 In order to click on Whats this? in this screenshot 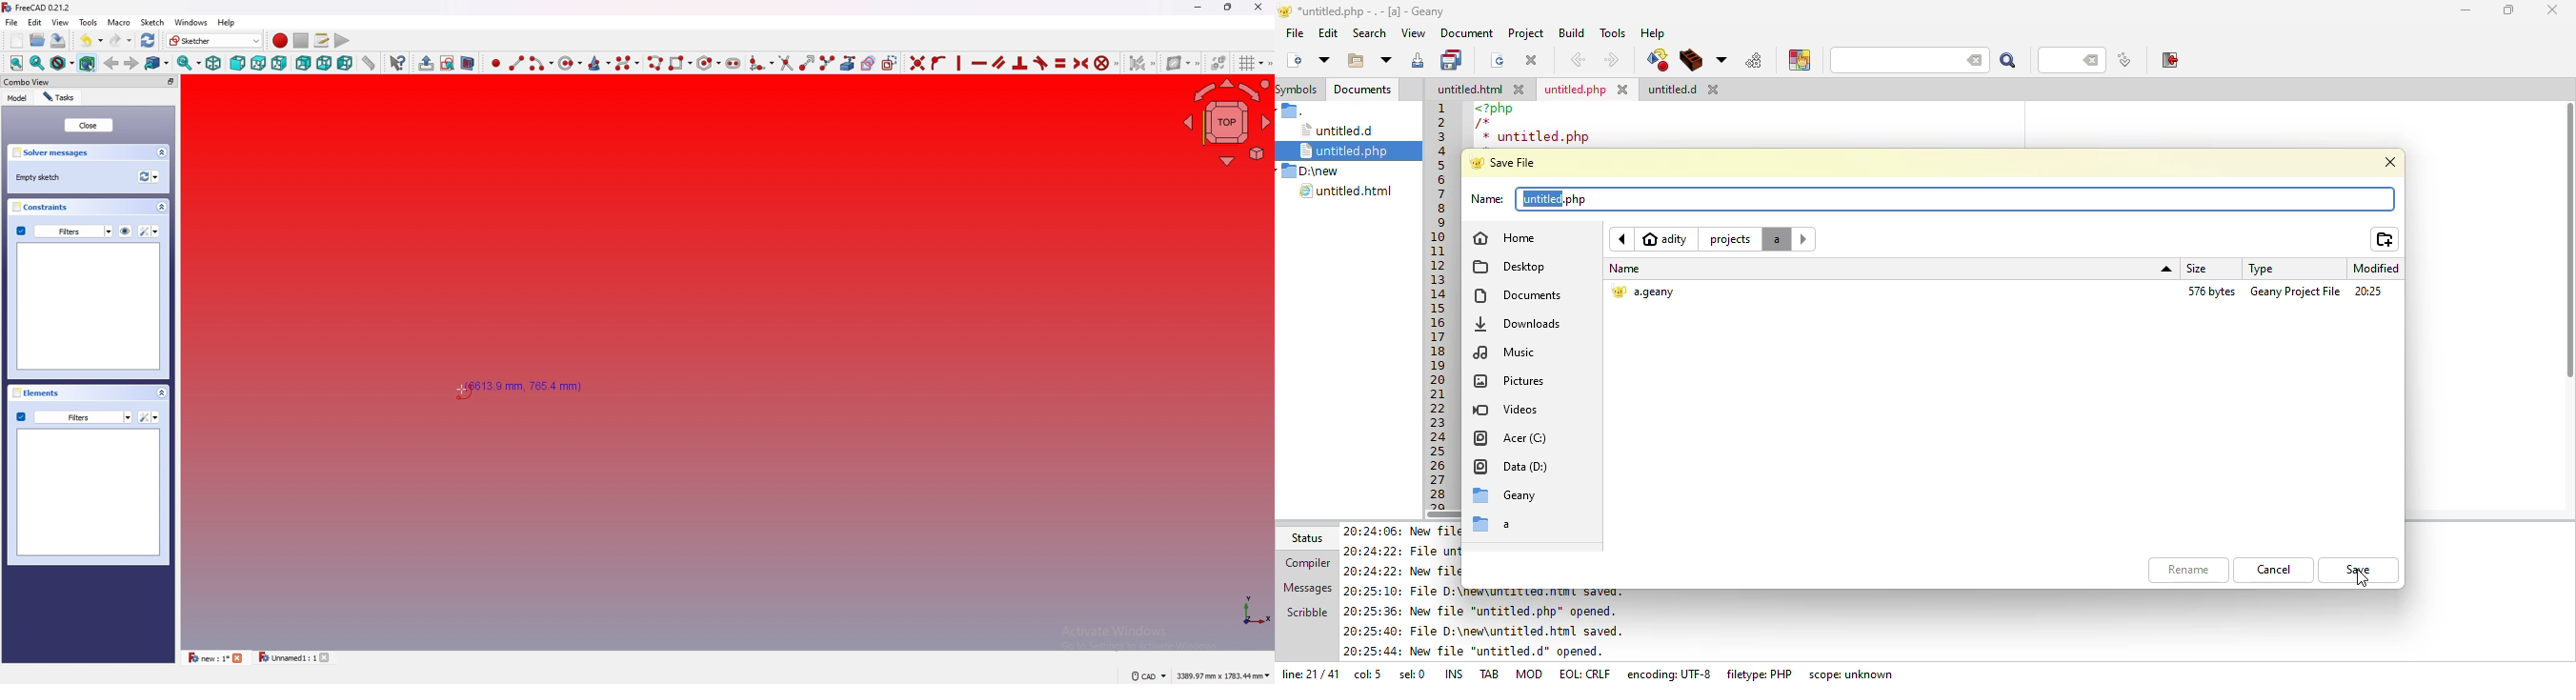, I will do `click(397, 63)`.